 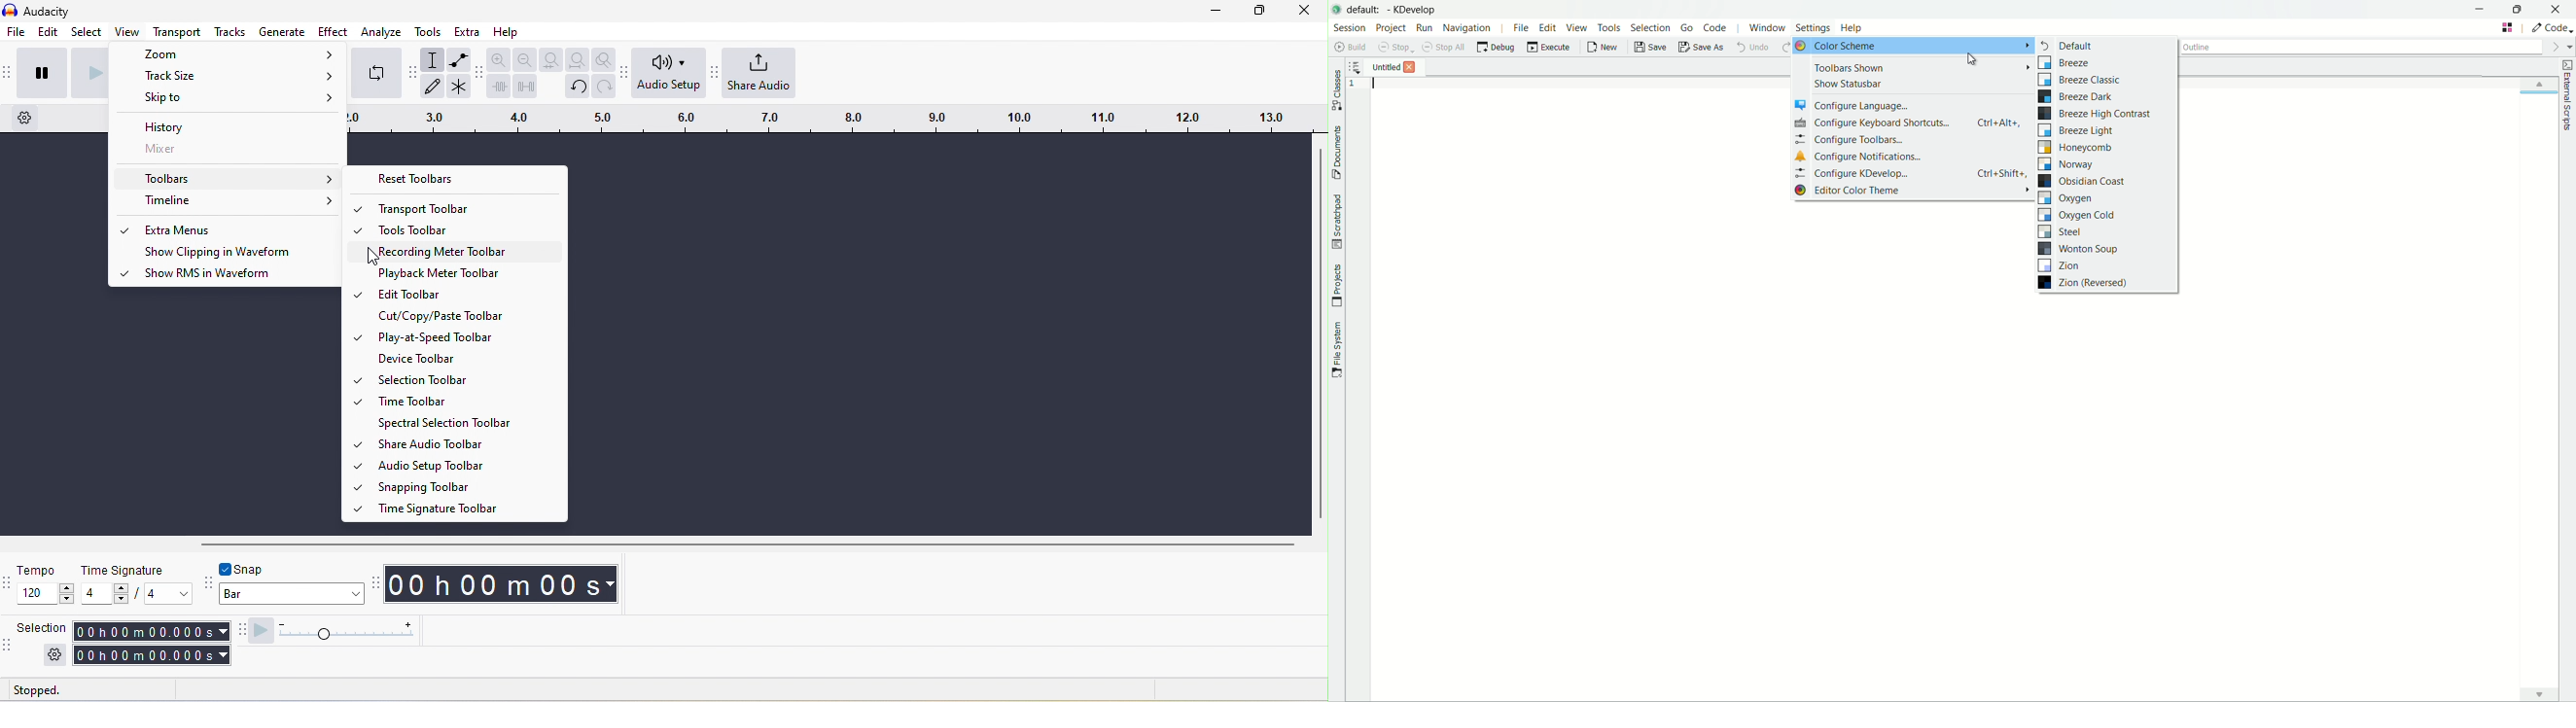 I want to click on external scripts, so click(x=2568, y=95).